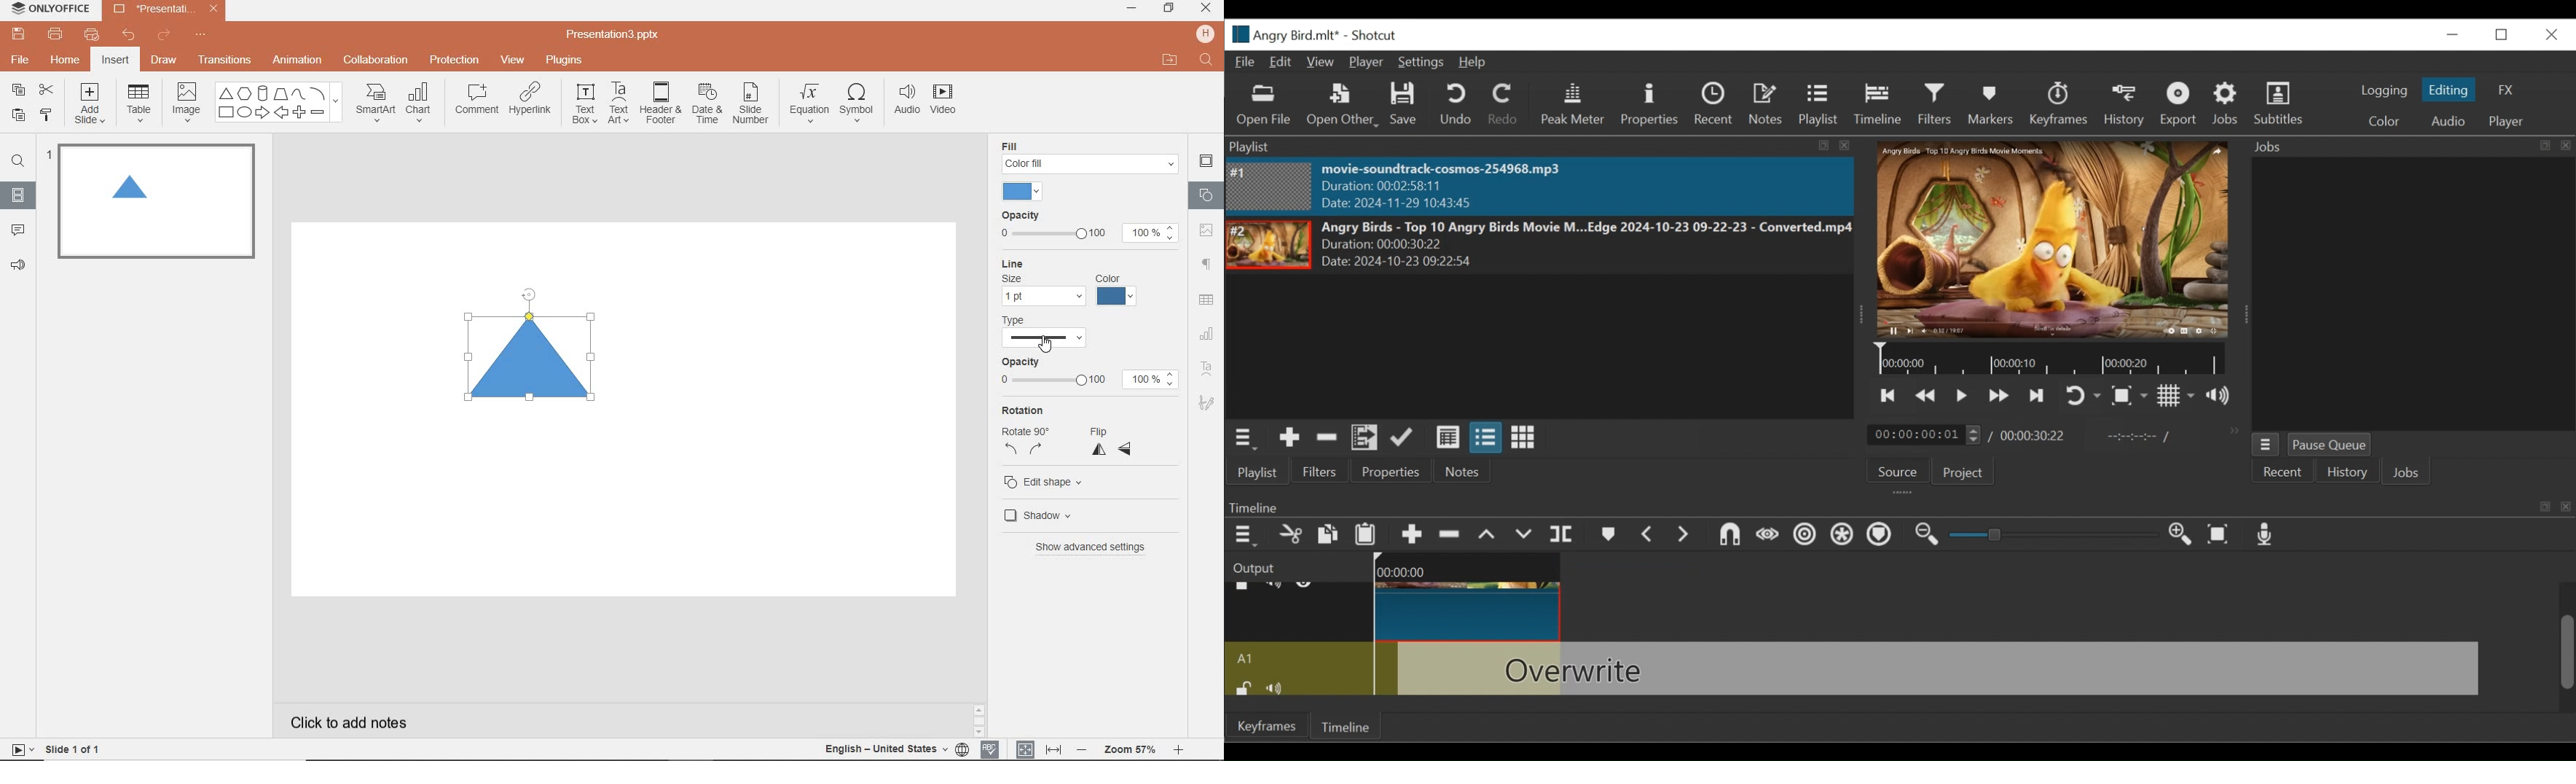 The height and width of the screenshot is (784, 2576). What do you see at coordinates (165, 61) in the screenshot?
I see `DRAW` at bounding box center [165, 61].